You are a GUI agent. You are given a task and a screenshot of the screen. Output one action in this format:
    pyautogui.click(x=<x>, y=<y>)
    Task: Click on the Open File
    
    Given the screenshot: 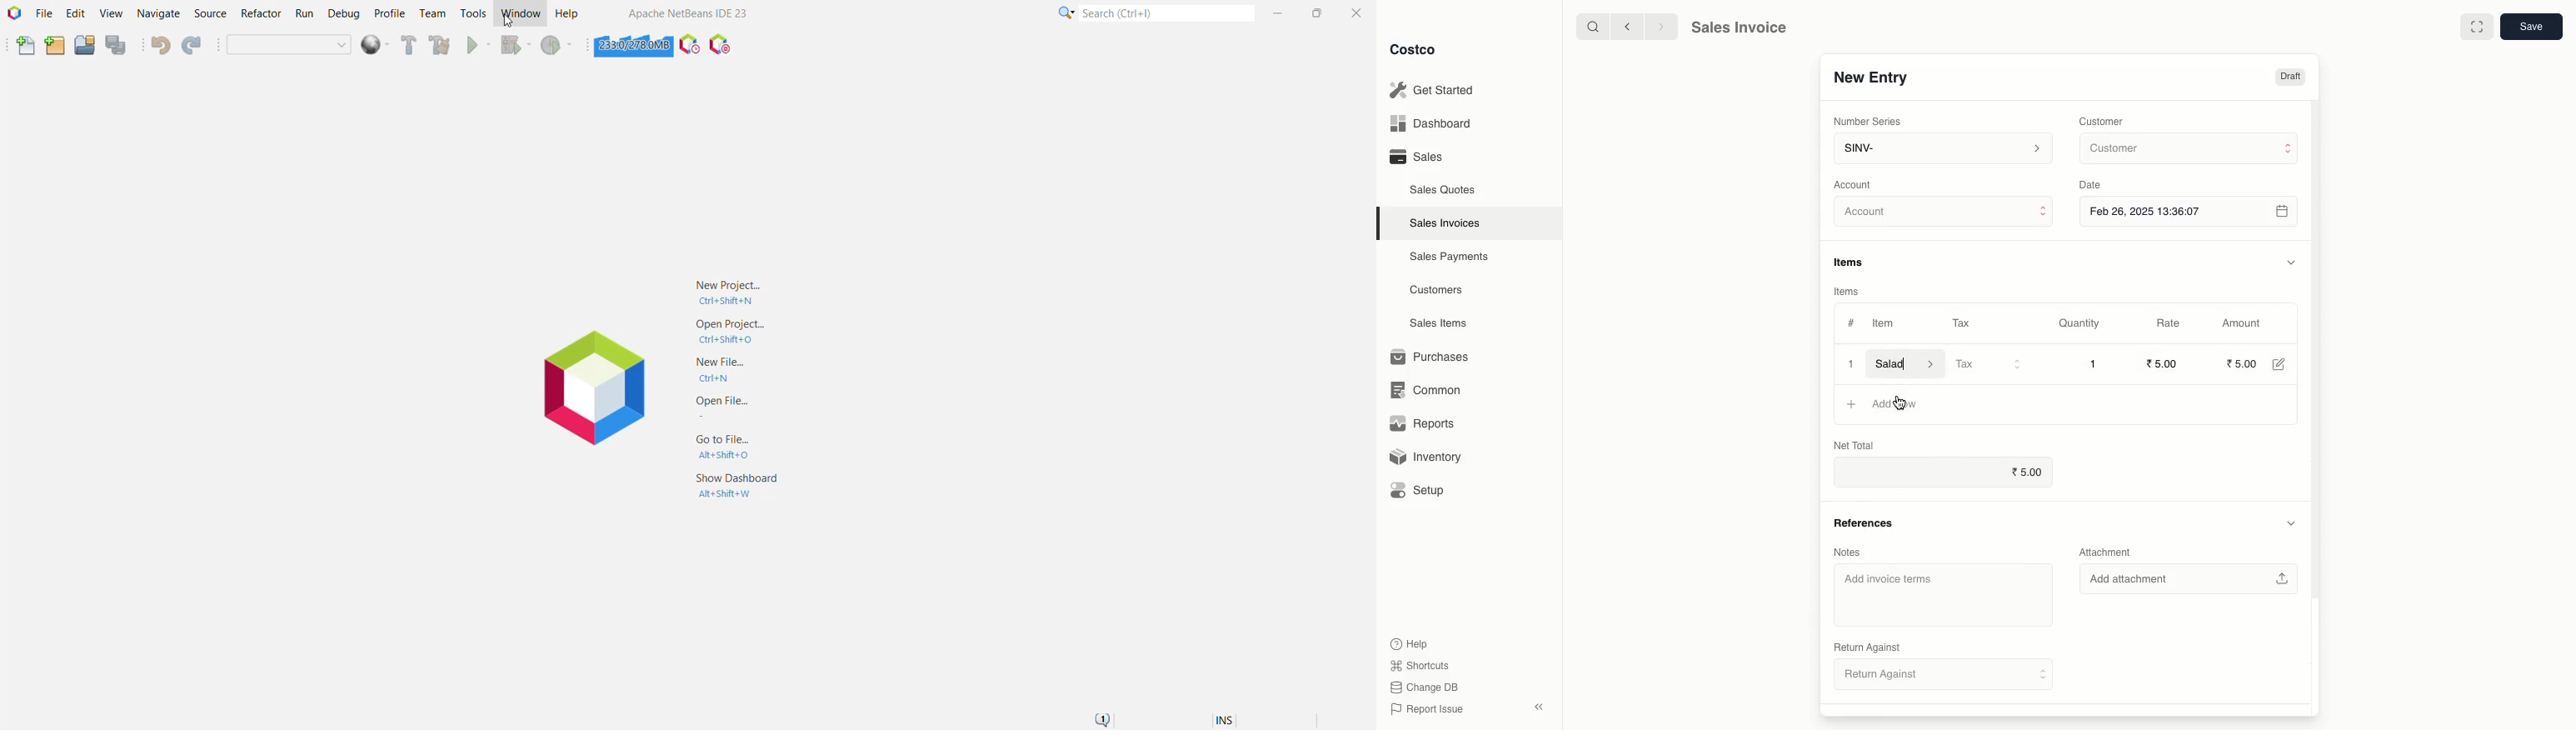 What is the action you would take?
    pyautogui.click(x=723, y=400)
    